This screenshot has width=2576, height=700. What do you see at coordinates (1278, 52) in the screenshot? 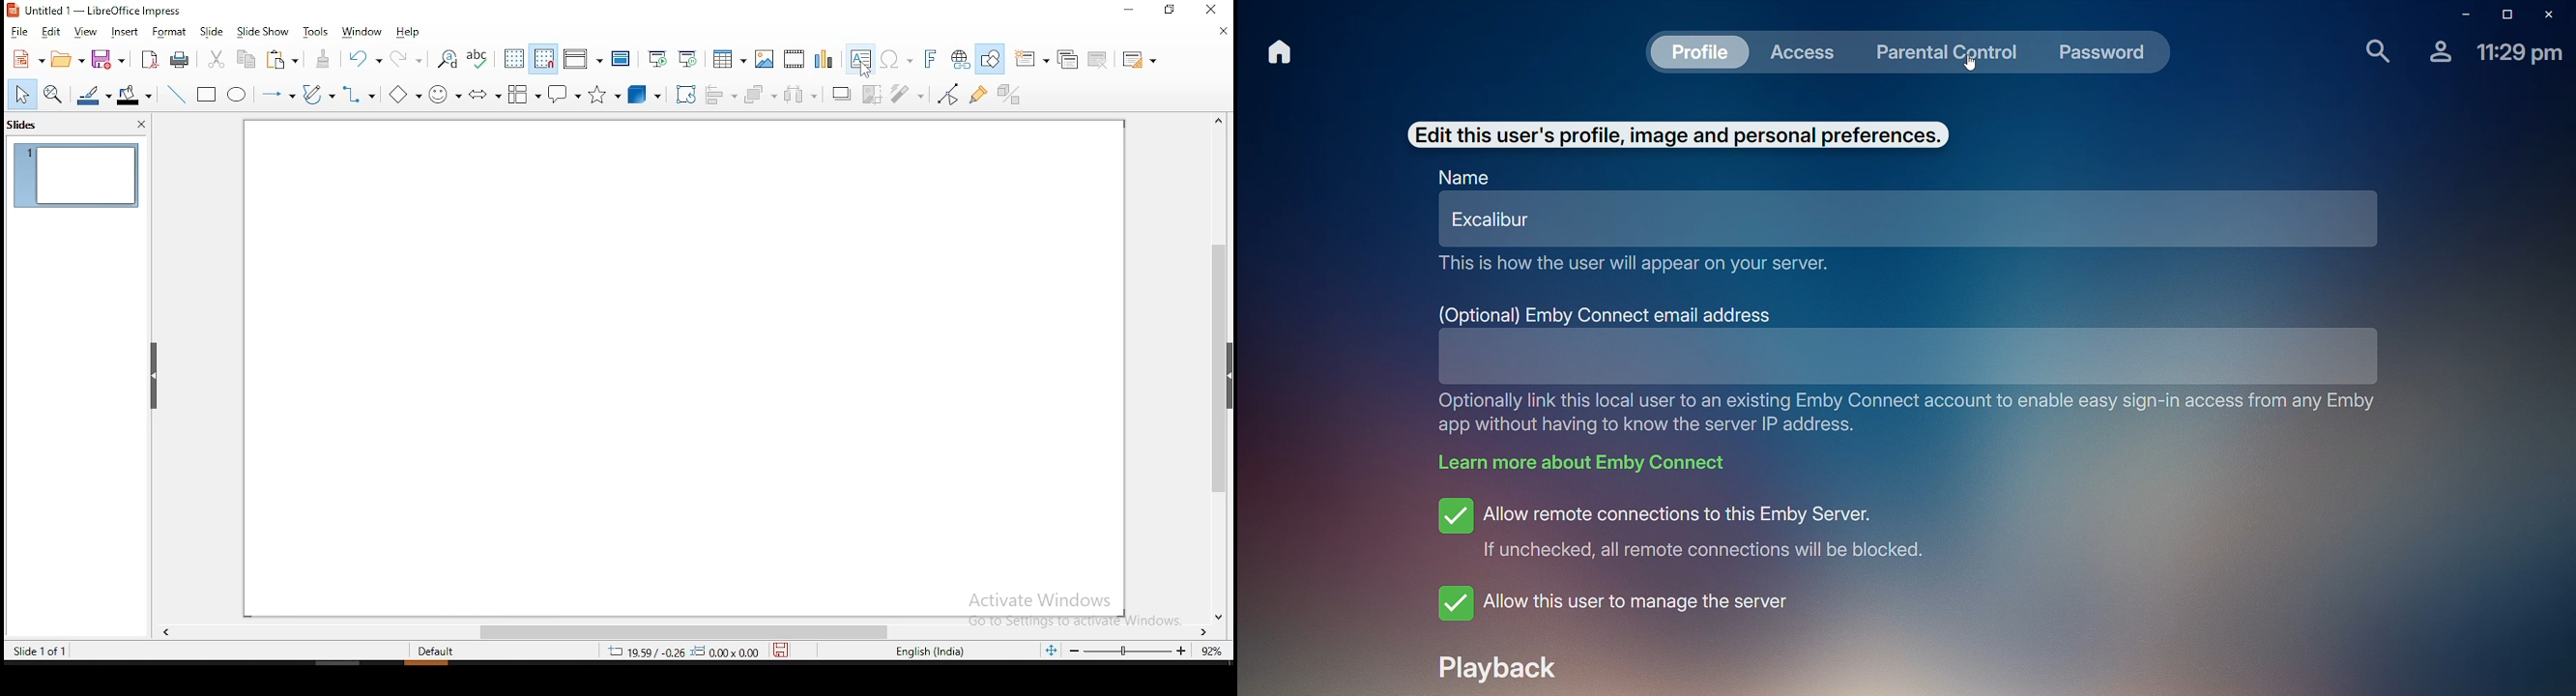
I see `Home` at bounding box center [1278, 52].